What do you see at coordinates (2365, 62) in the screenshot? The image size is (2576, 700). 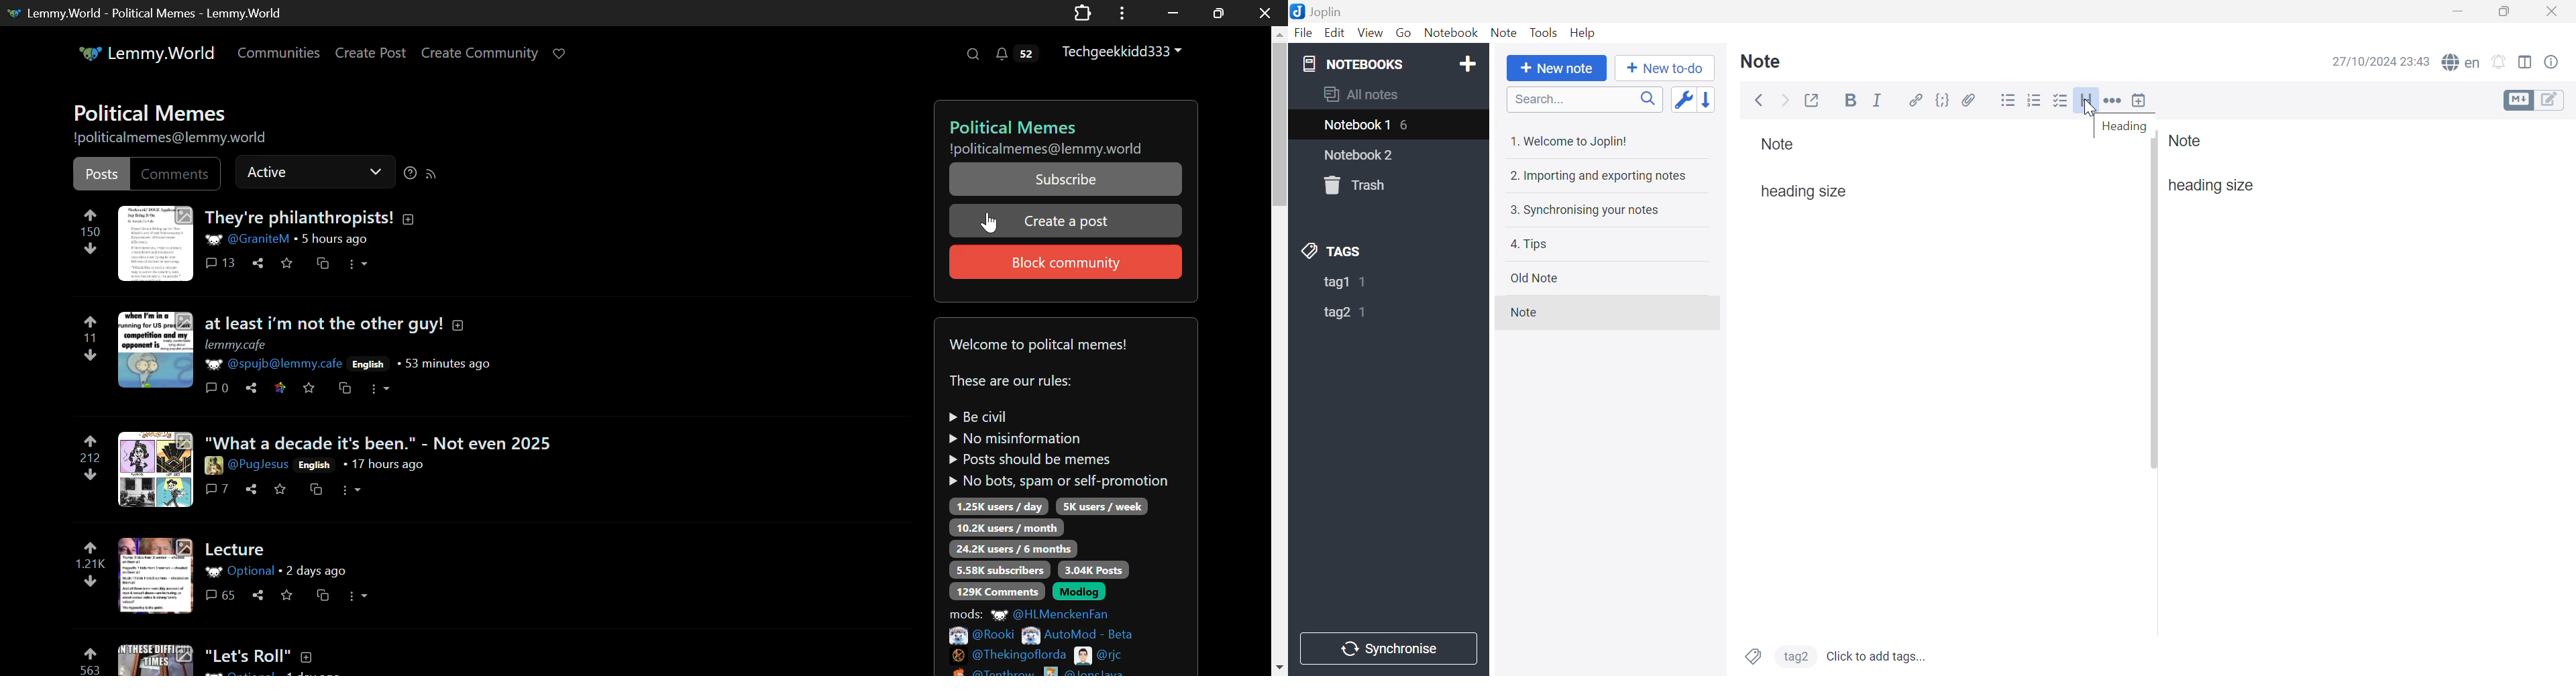 I see `27/10/2024` at bounding box center [2365, 62].